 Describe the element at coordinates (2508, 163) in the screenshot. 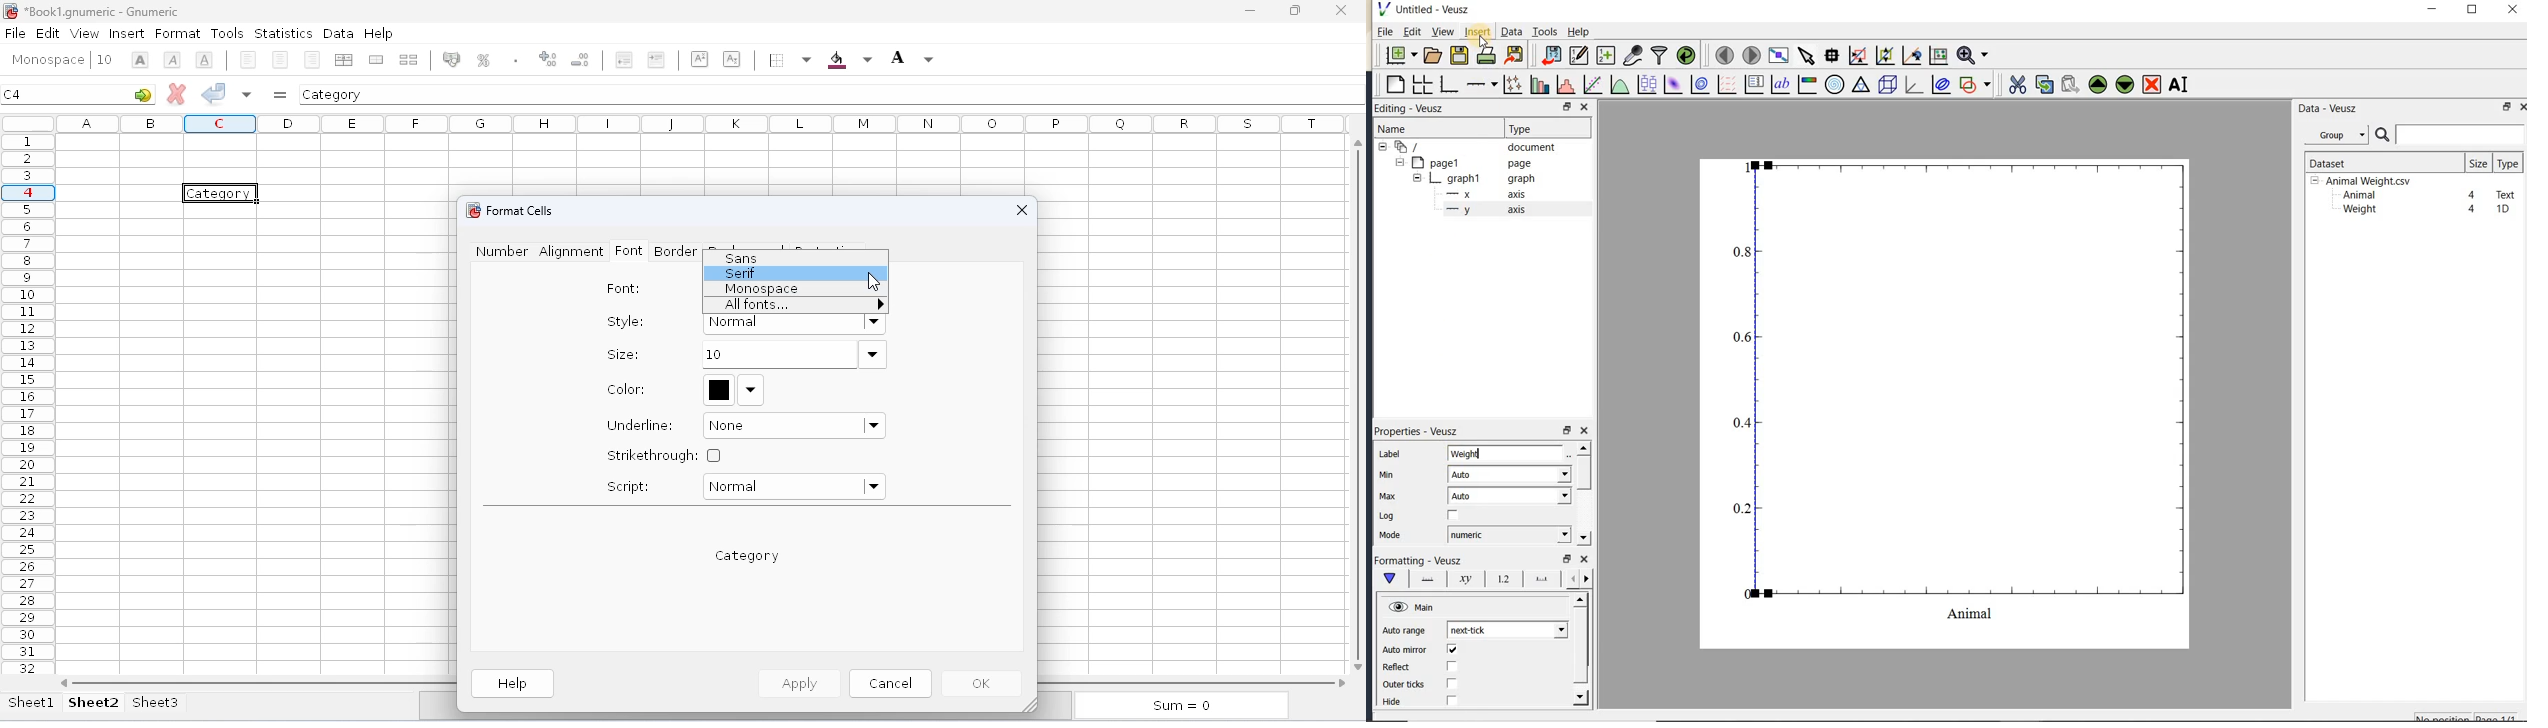

I see `type` at that location.